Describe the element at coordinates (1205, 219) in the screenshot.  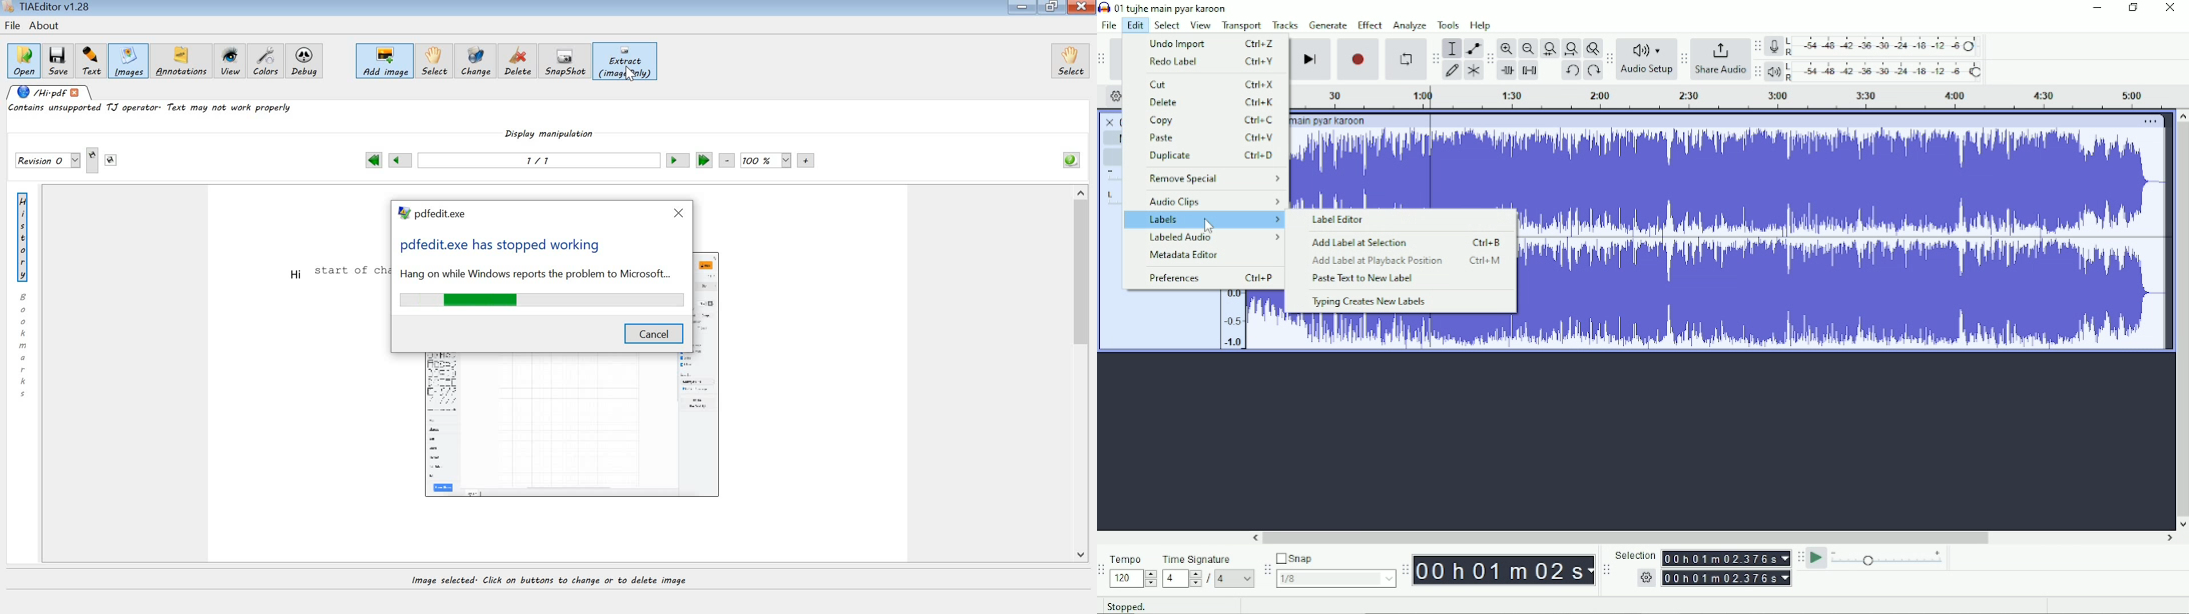
I see `Labels` at that location.